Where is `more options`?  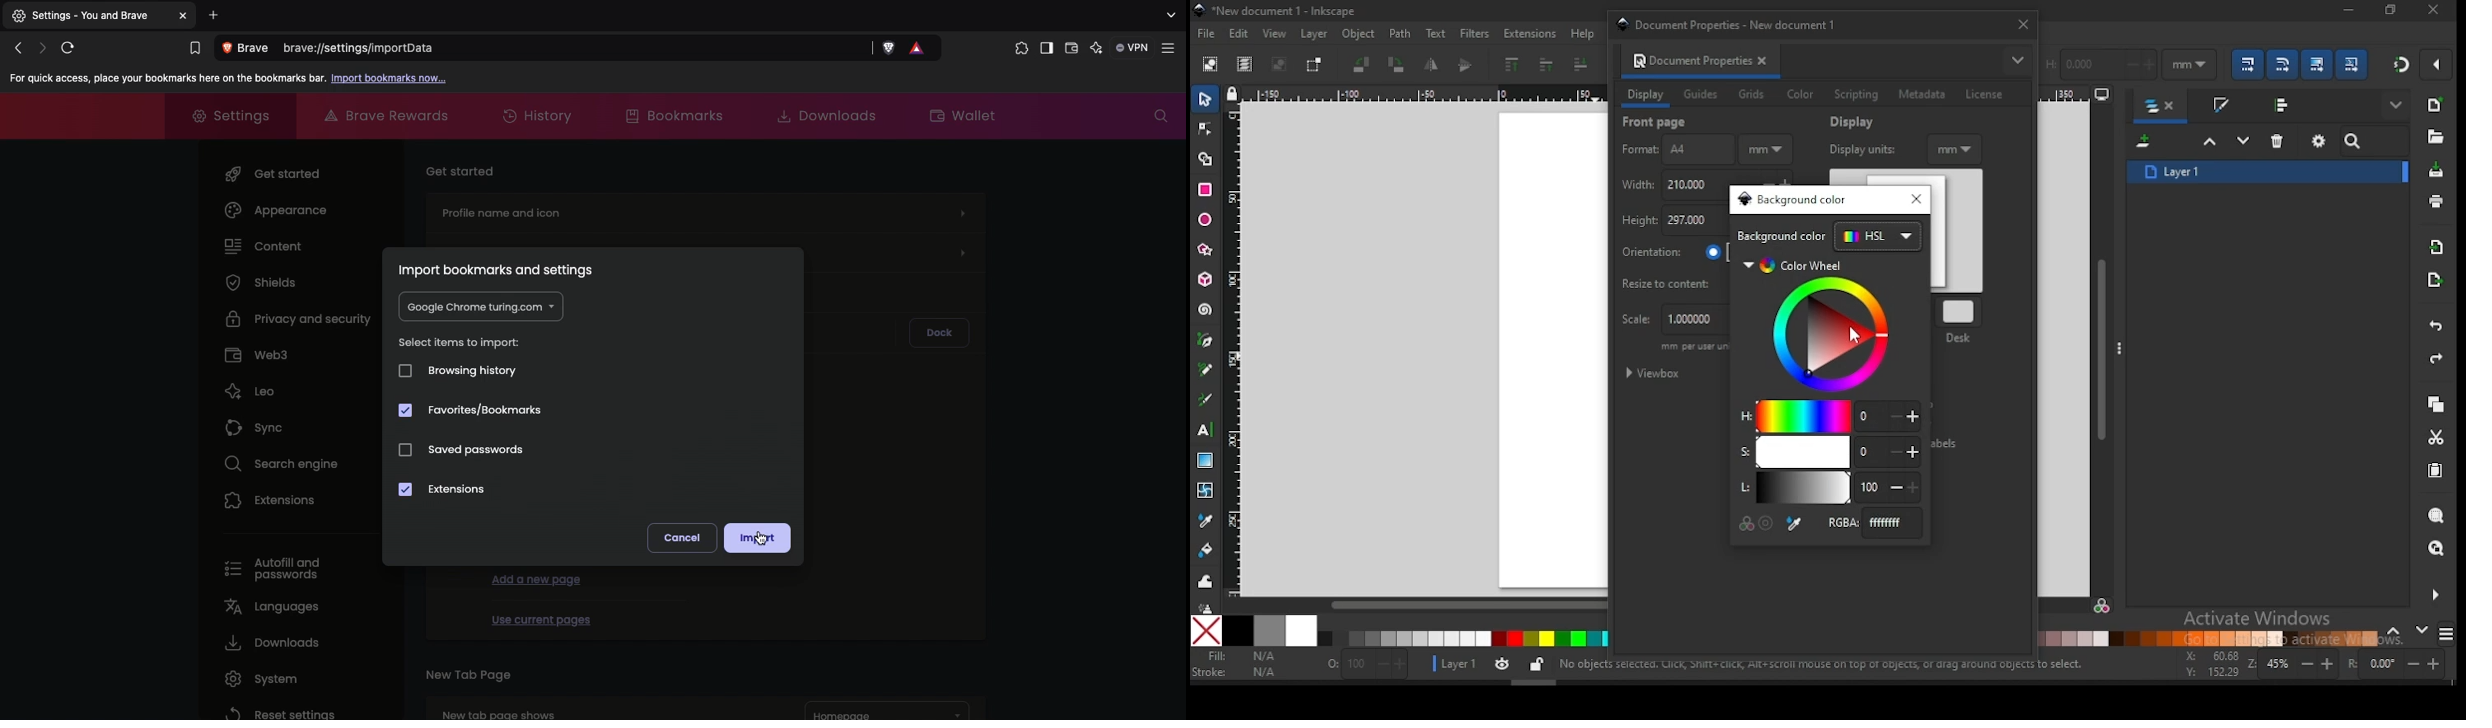
more options is located at coordinates (2017, 60).